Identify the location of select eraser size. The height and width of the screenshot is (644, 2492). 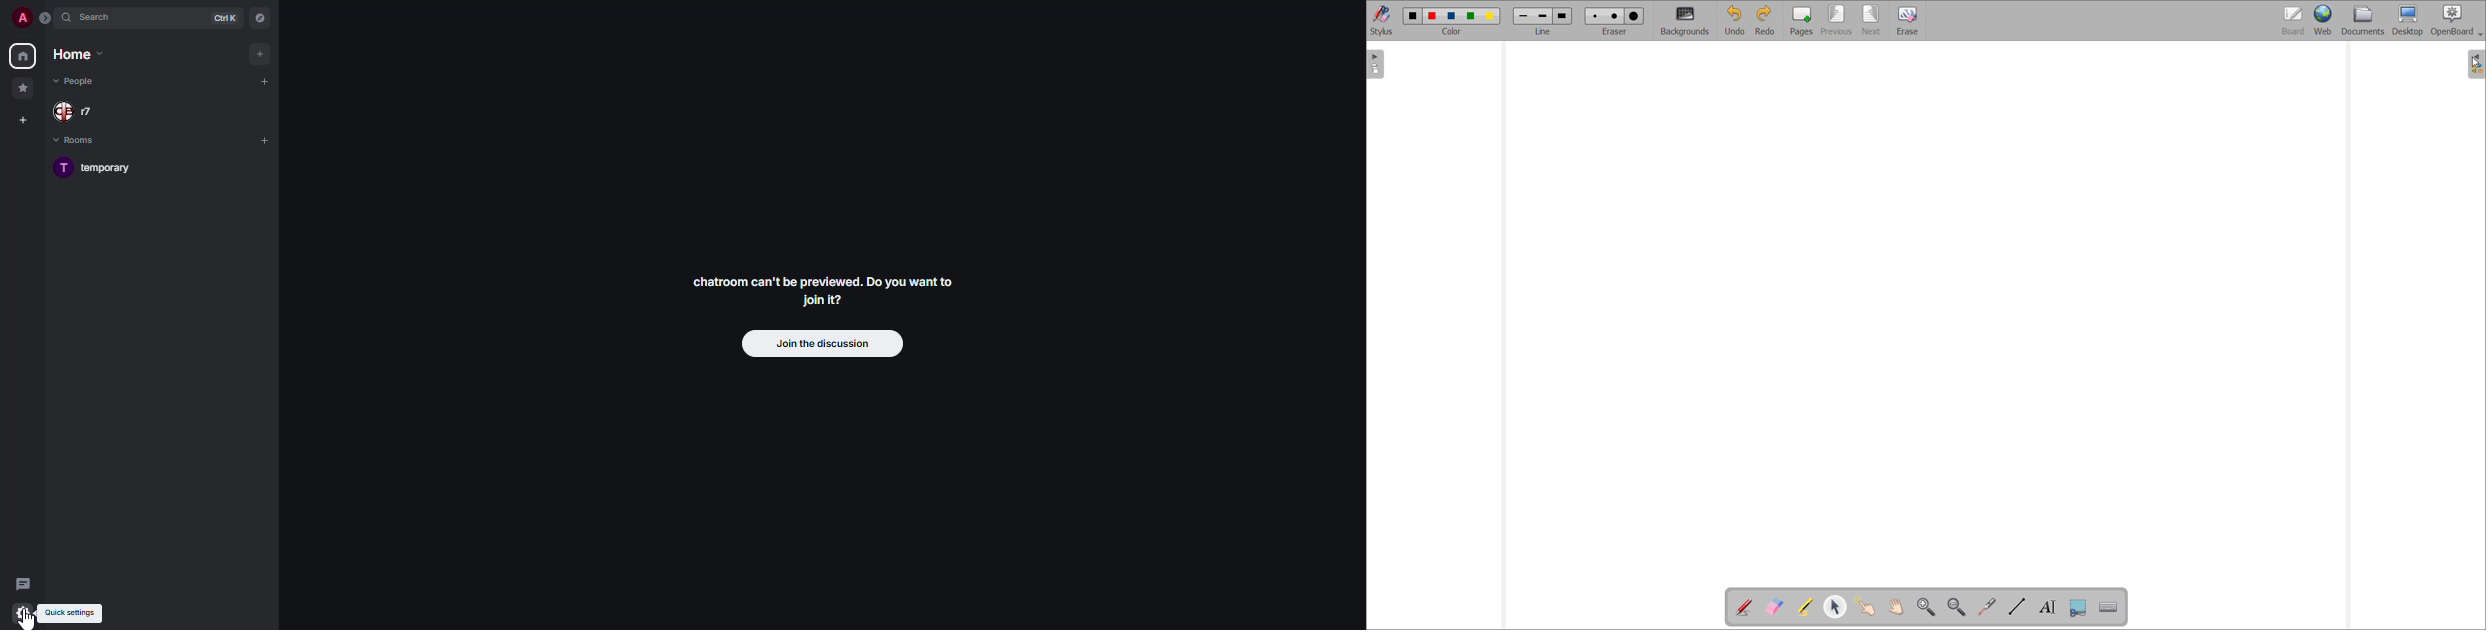
(1615, 20).